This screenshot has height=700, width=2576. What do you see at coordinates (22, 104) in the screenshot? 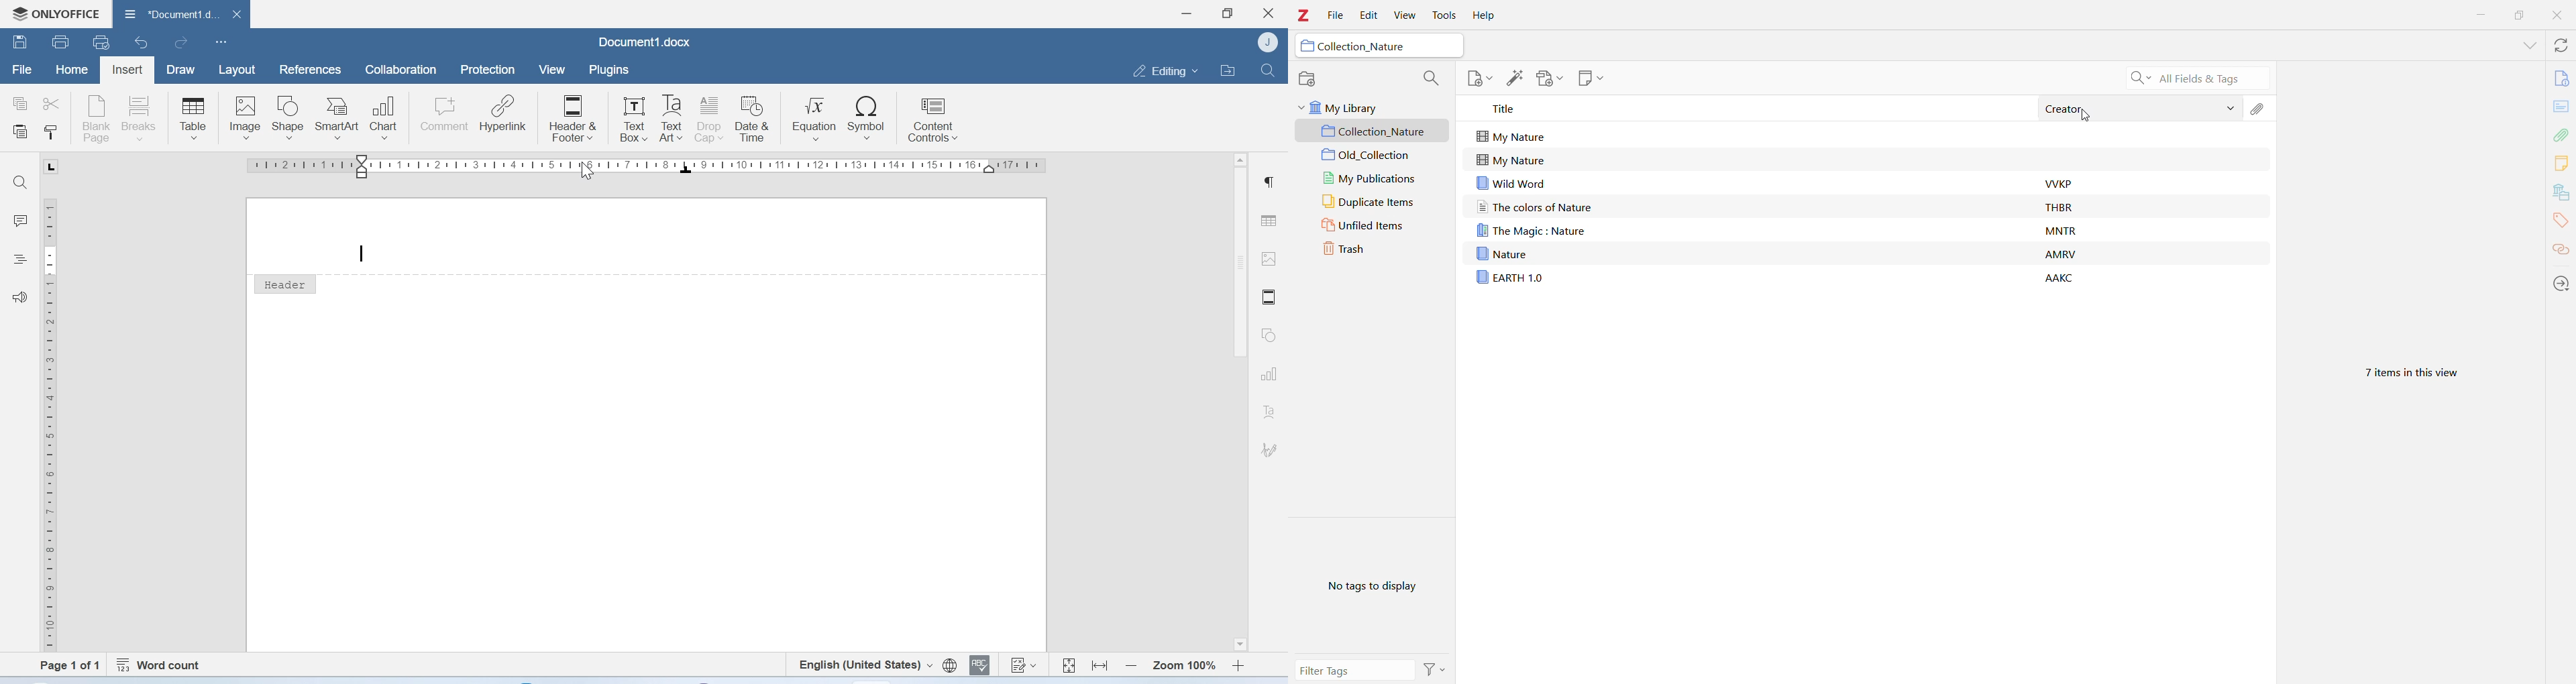
I see `copy` at bounding box center [22, 104].